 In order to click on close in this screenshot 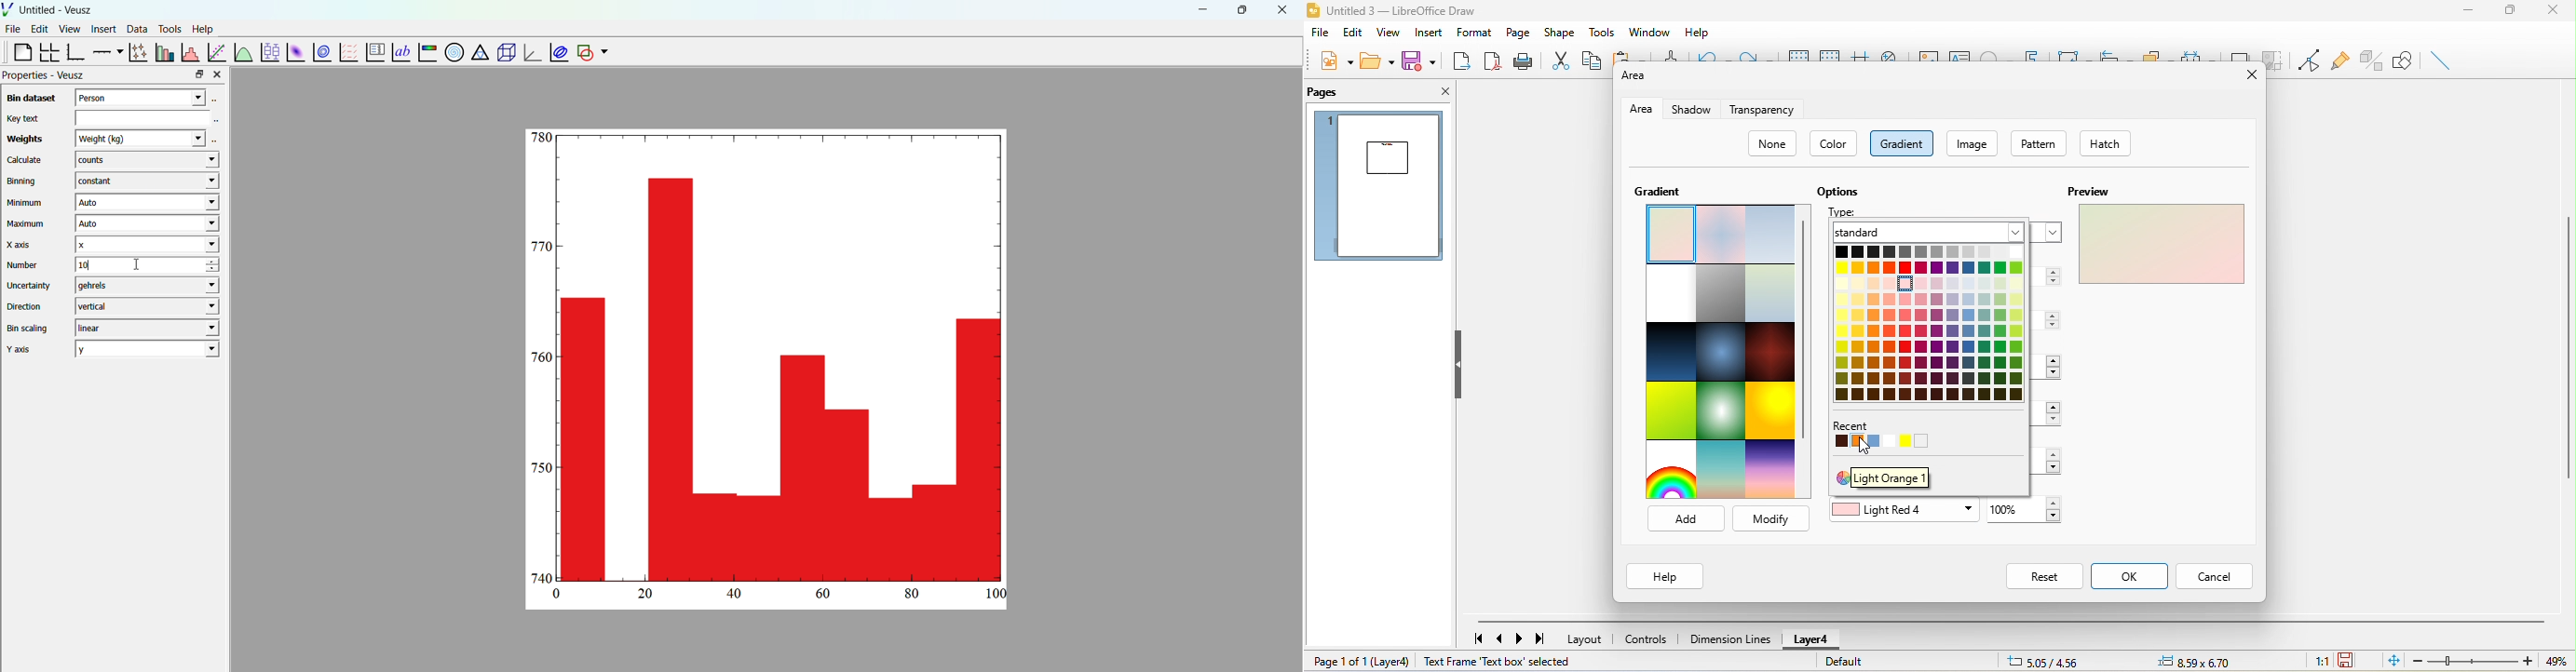, I will do `click(1283, 10)`.